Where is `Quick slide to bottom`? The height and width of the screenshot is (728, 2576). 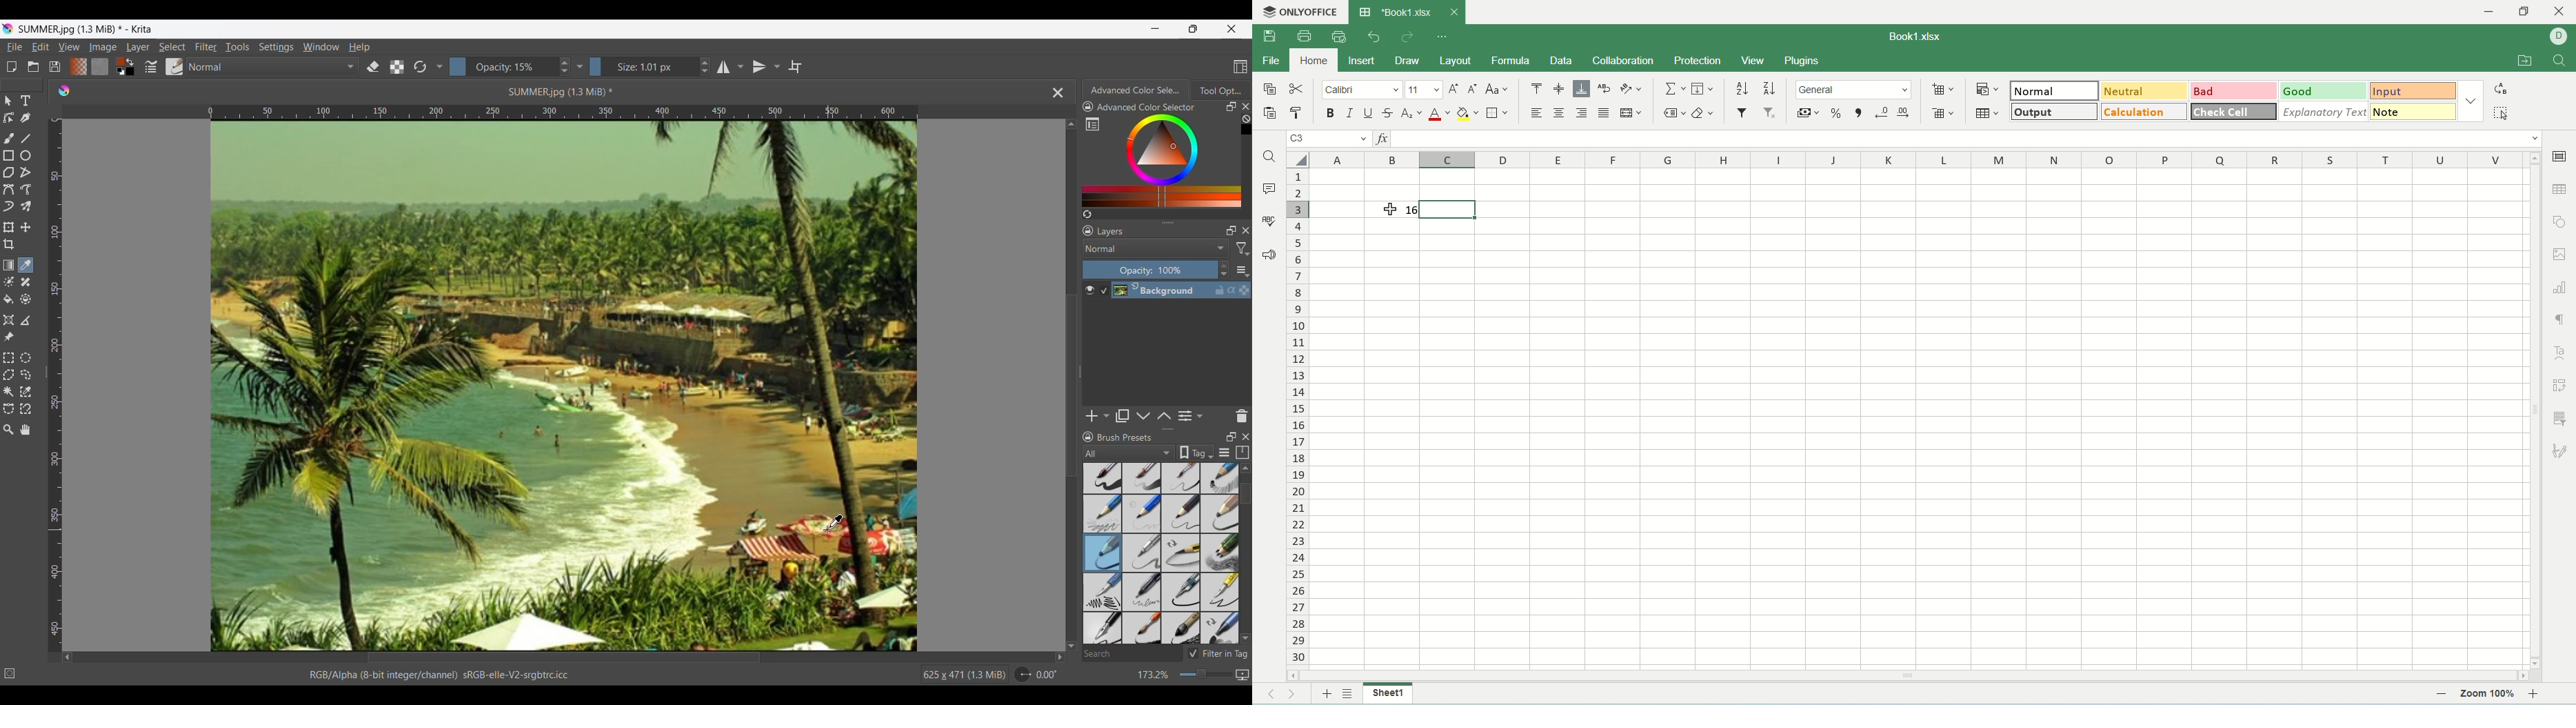 Quick slide to bottom is located at coordinates (1246, 638).